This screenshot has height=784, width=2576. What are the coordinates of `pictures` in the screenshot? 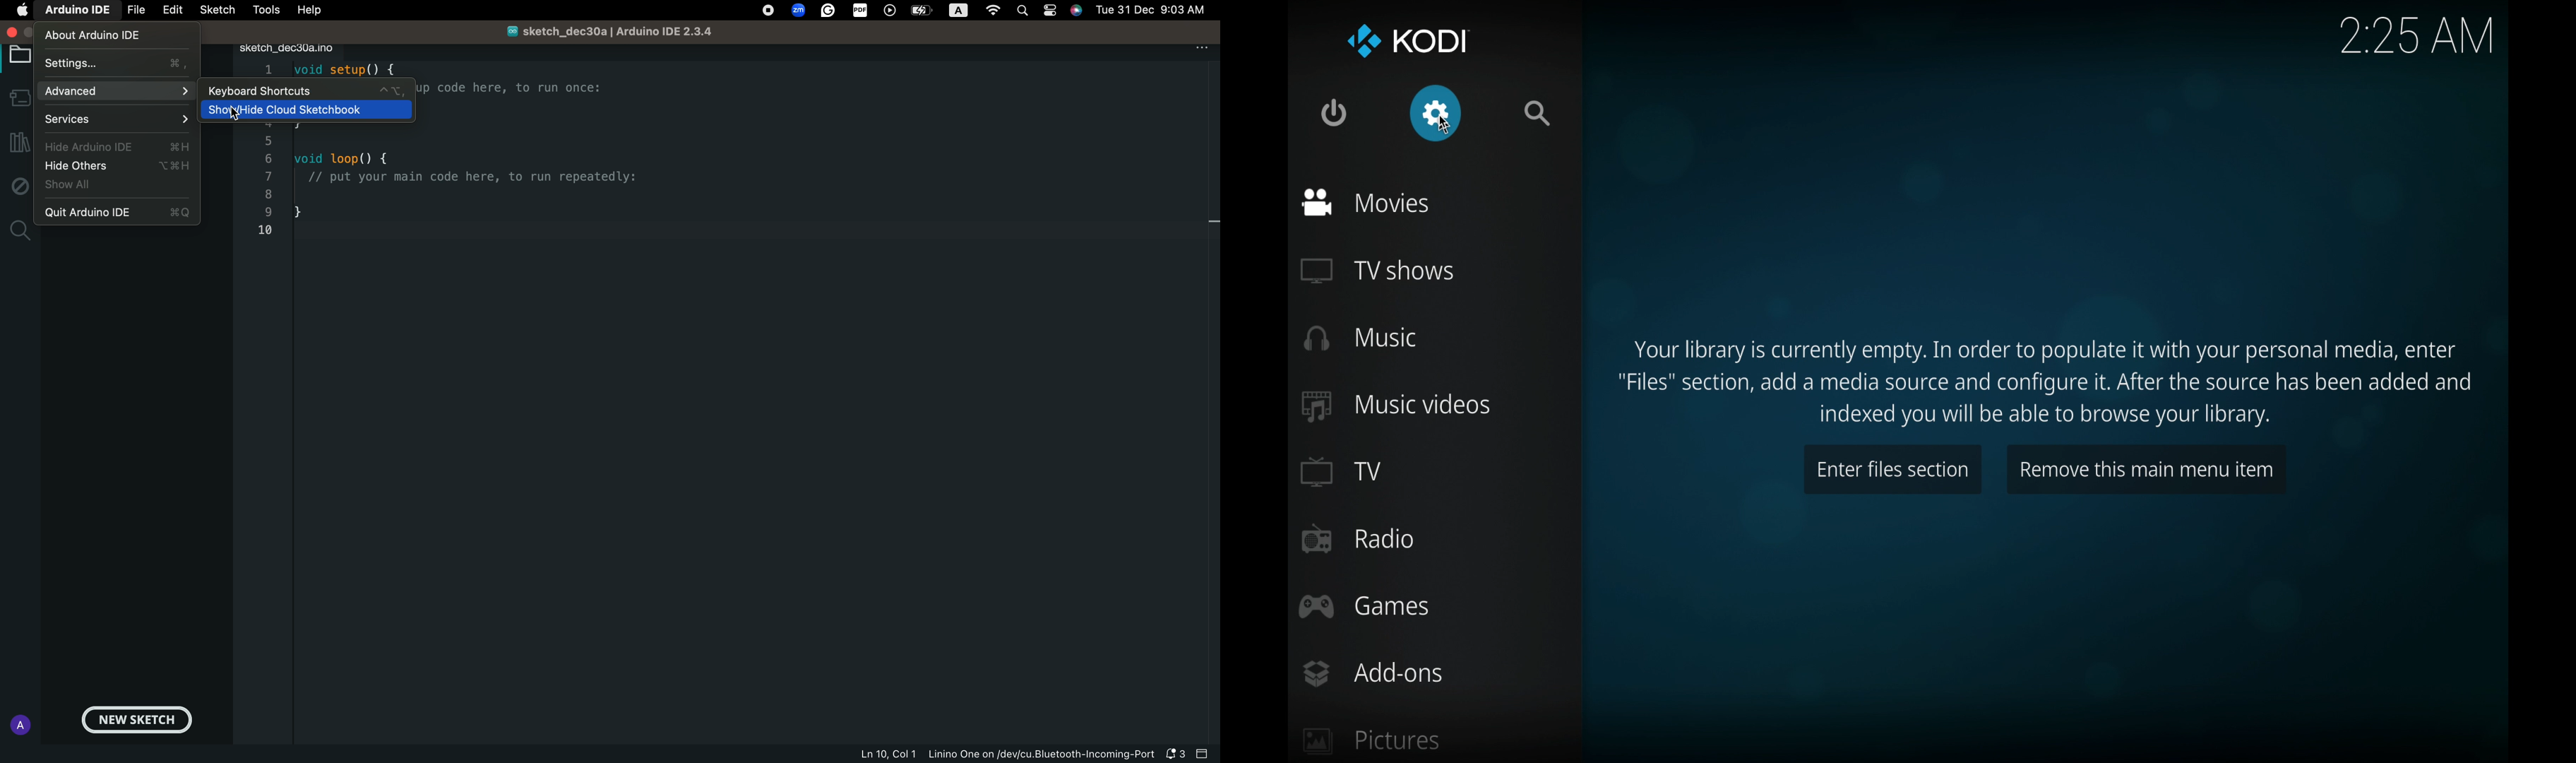 It's located at (1372, 741).